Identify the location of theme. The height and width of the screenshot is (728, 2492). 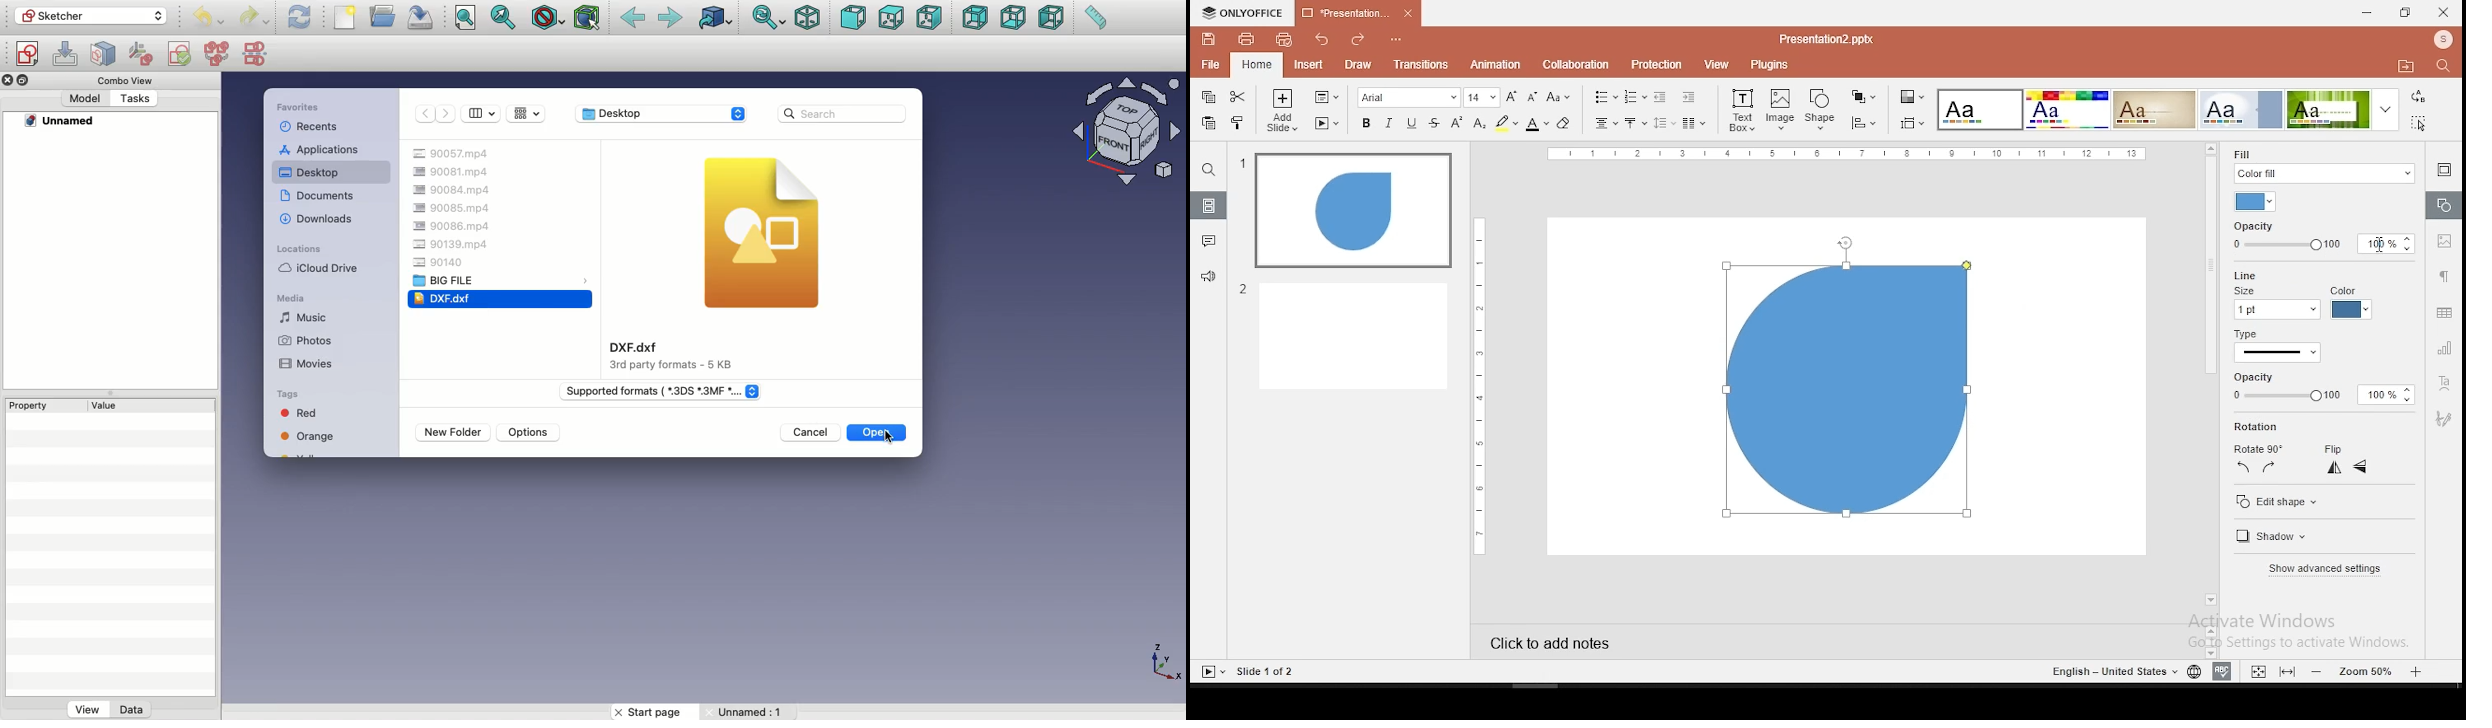
(2154, 108).